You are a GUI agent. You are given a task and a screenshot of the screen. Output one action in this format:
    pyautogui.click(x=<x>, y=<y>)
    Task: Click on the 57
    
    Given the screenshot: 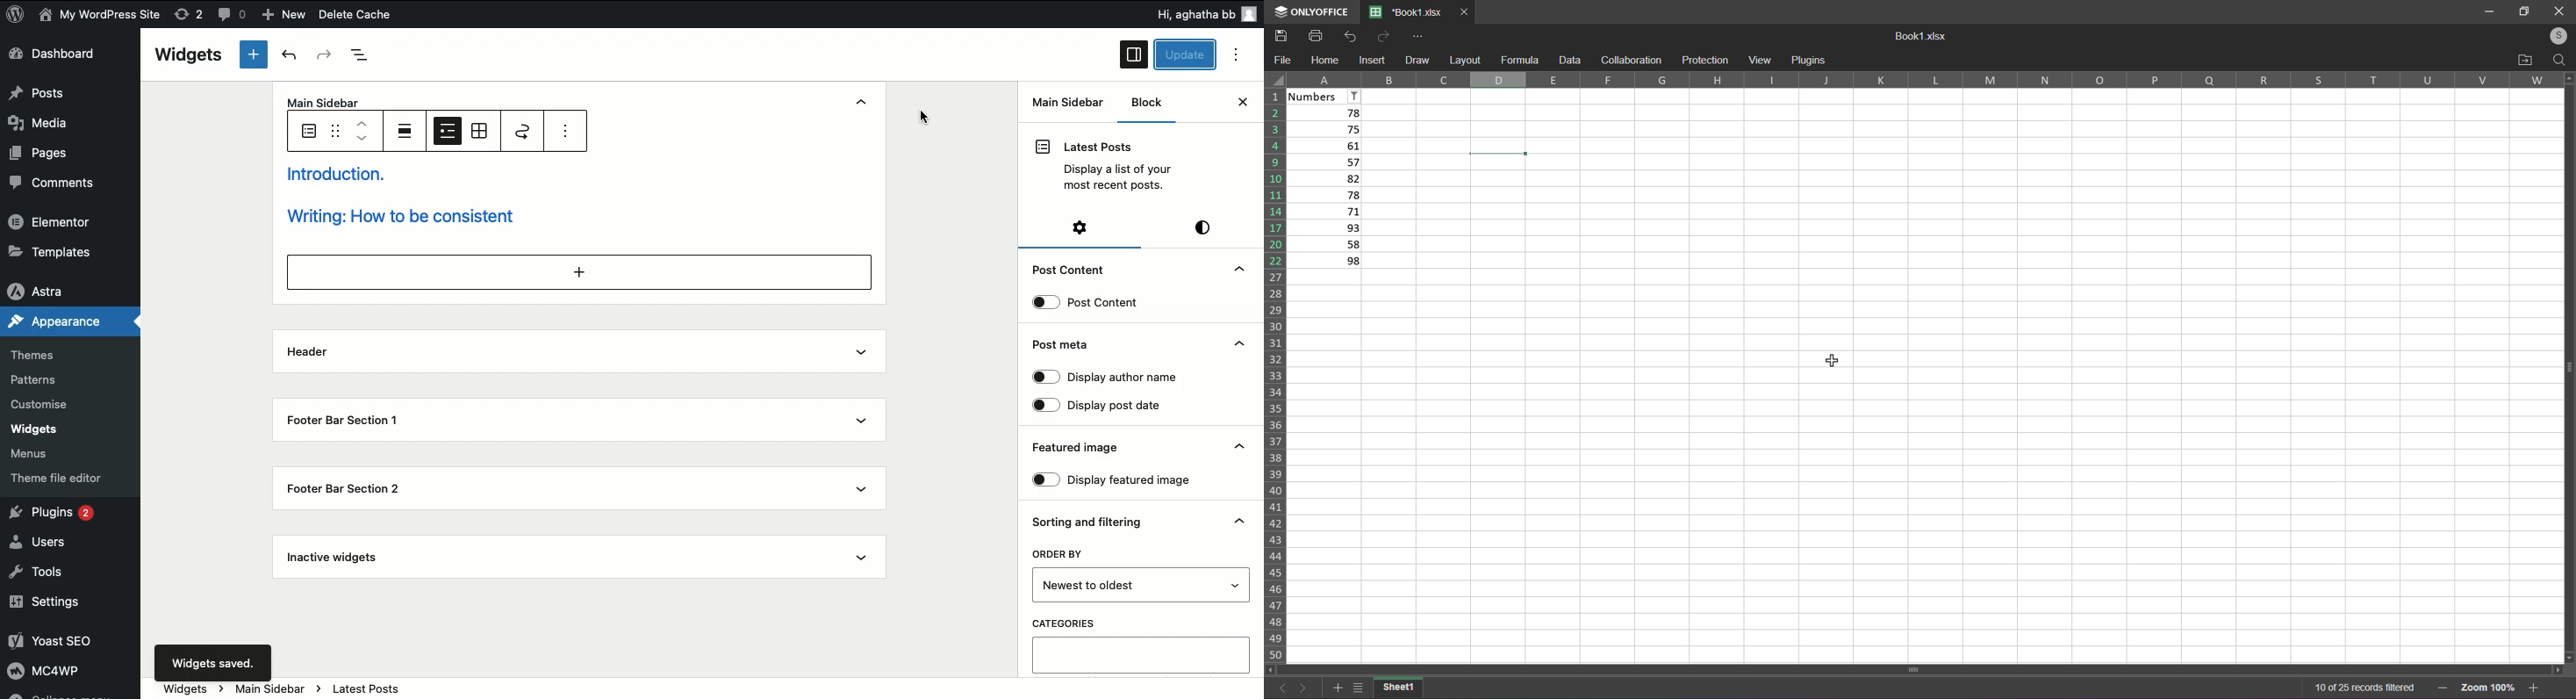 What is the action you would take?
    pyautogui.click(x=1326, y=162)
    